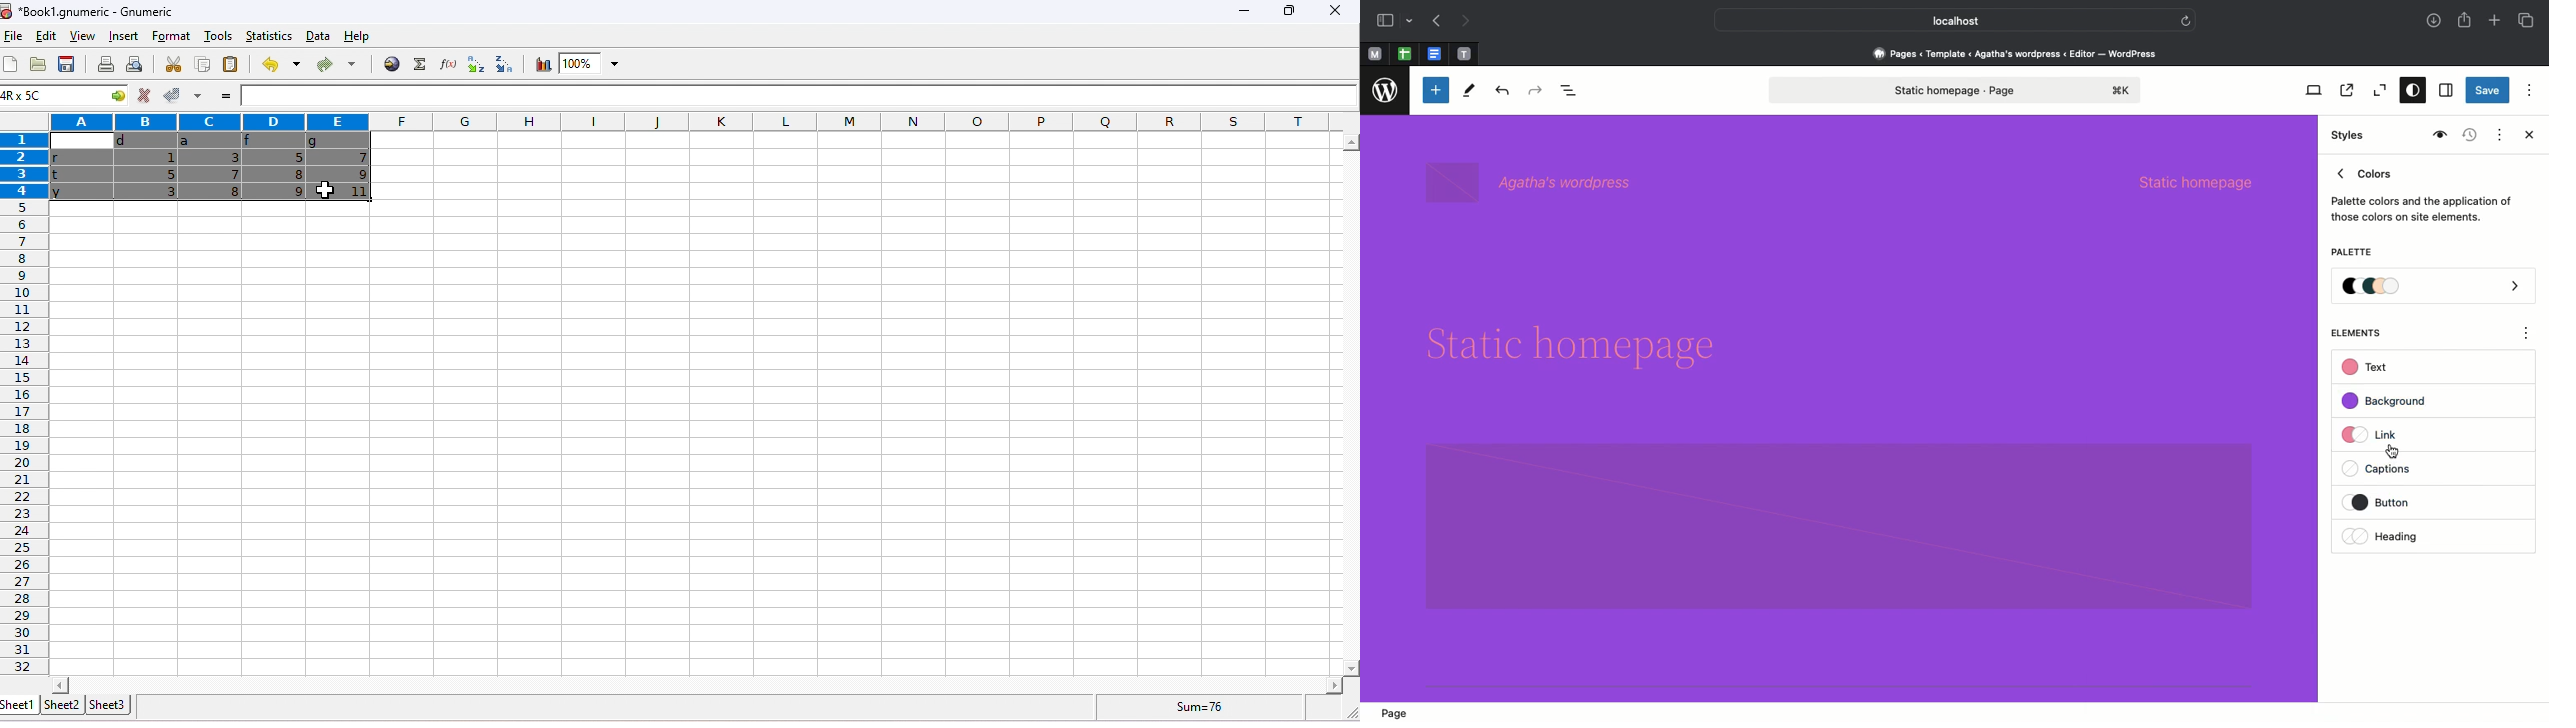 This screenshot has width=2576, height=728. What do you see at coordinates (1345, 711) in the screenshot?
I see `expand` at bounding box center [1345, 711].